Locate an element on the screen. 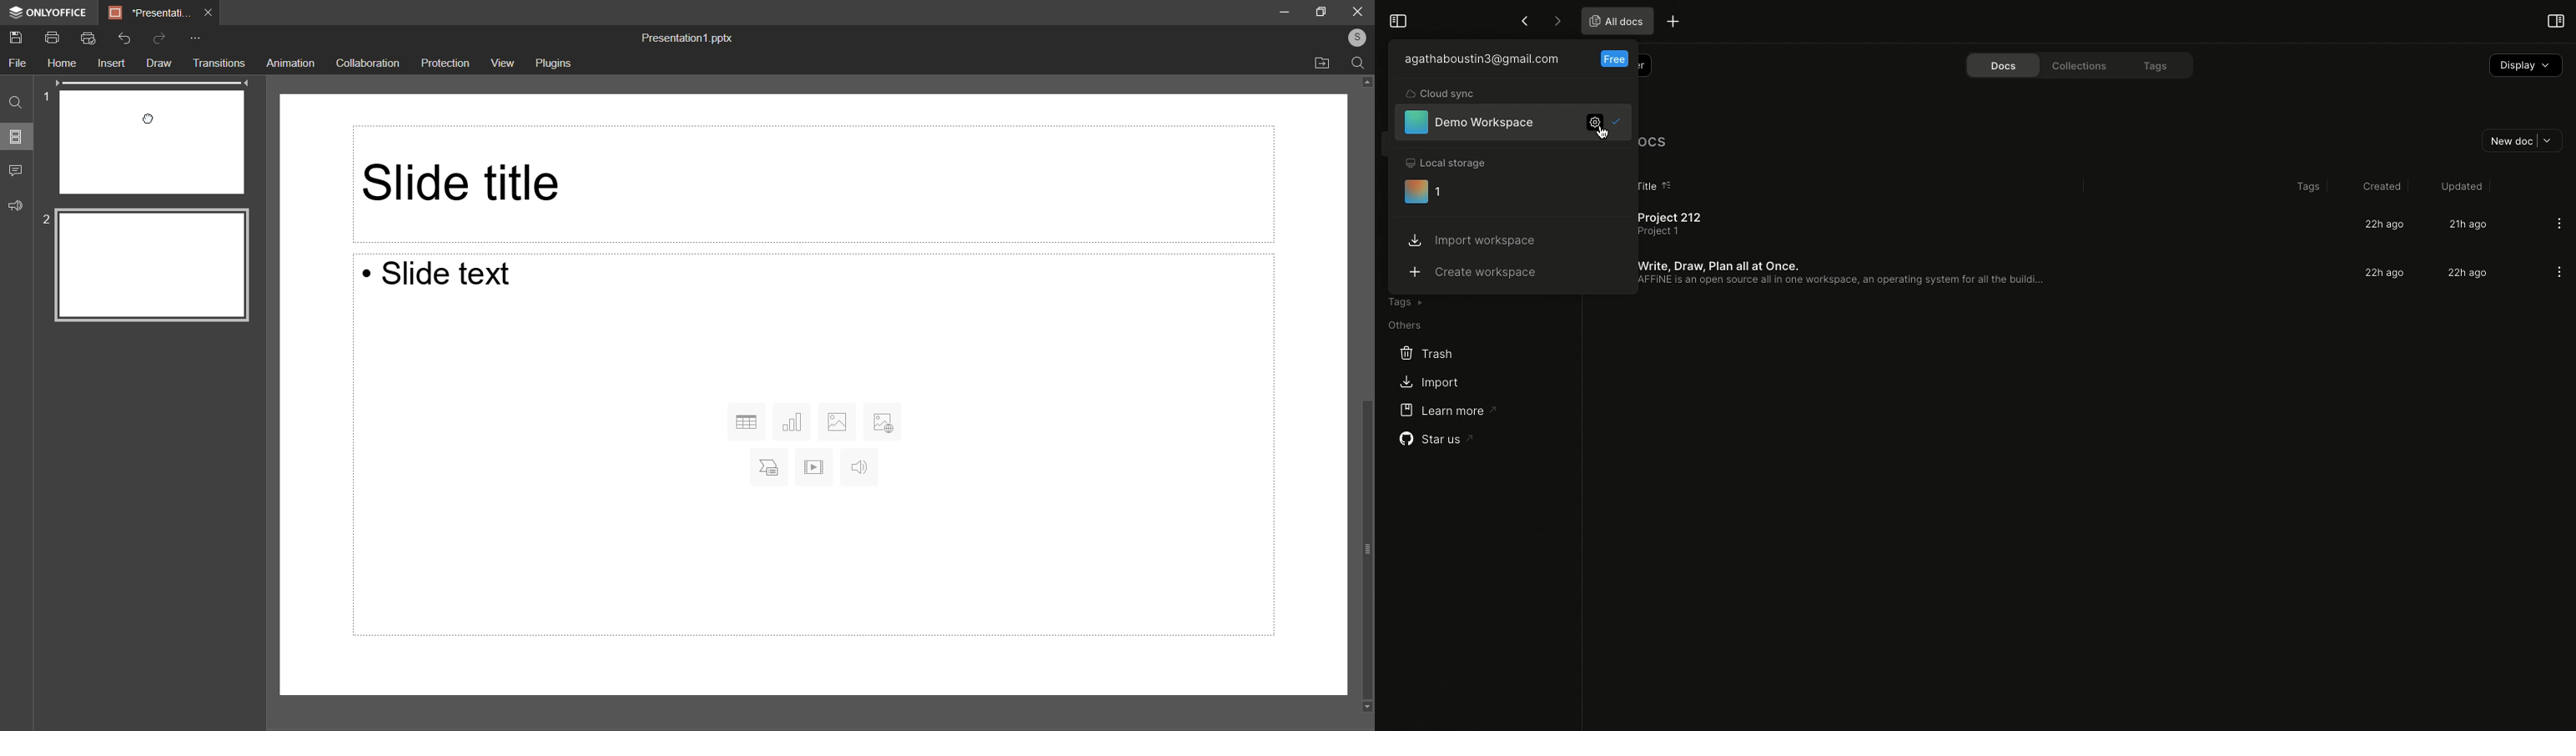 The height and width of the screenshot is (756, 2576). Open right panel is located at coordinates (2553, 20).